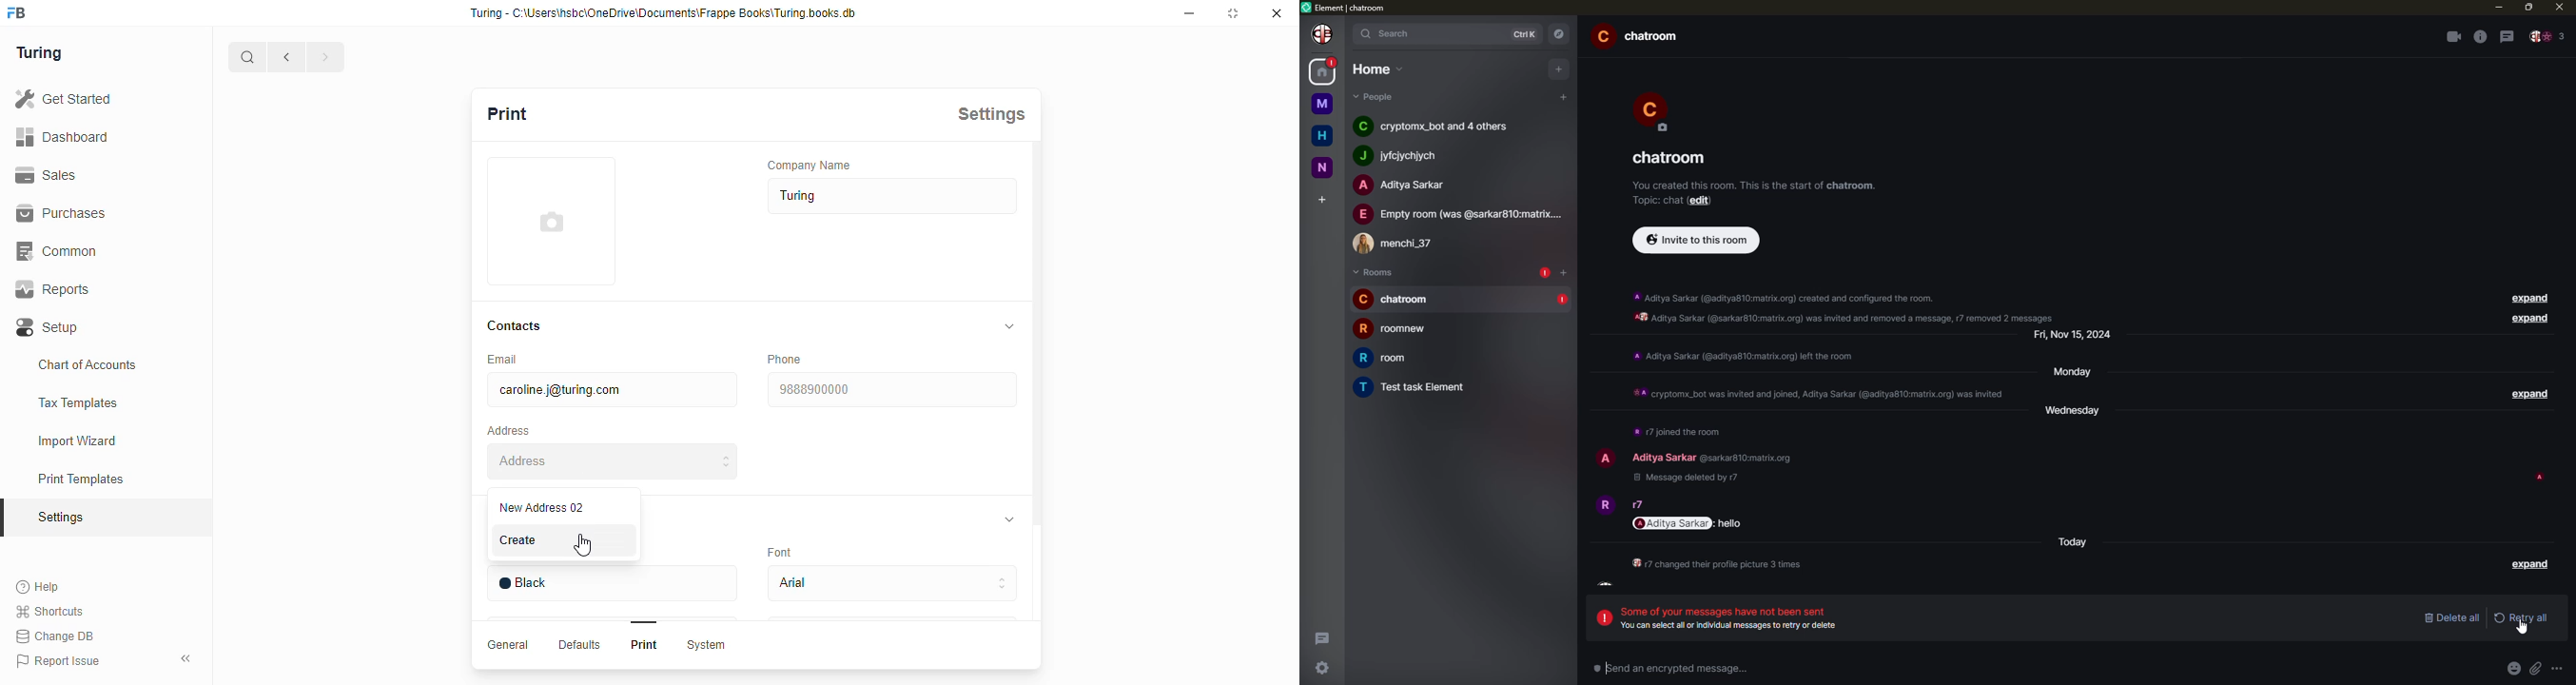 The height and width of the screenshot is (700, 2576). What do you see at coordinates (1527, 33) in the screenshot?
I see `ctrlK` at bounding box center [1527, 33].